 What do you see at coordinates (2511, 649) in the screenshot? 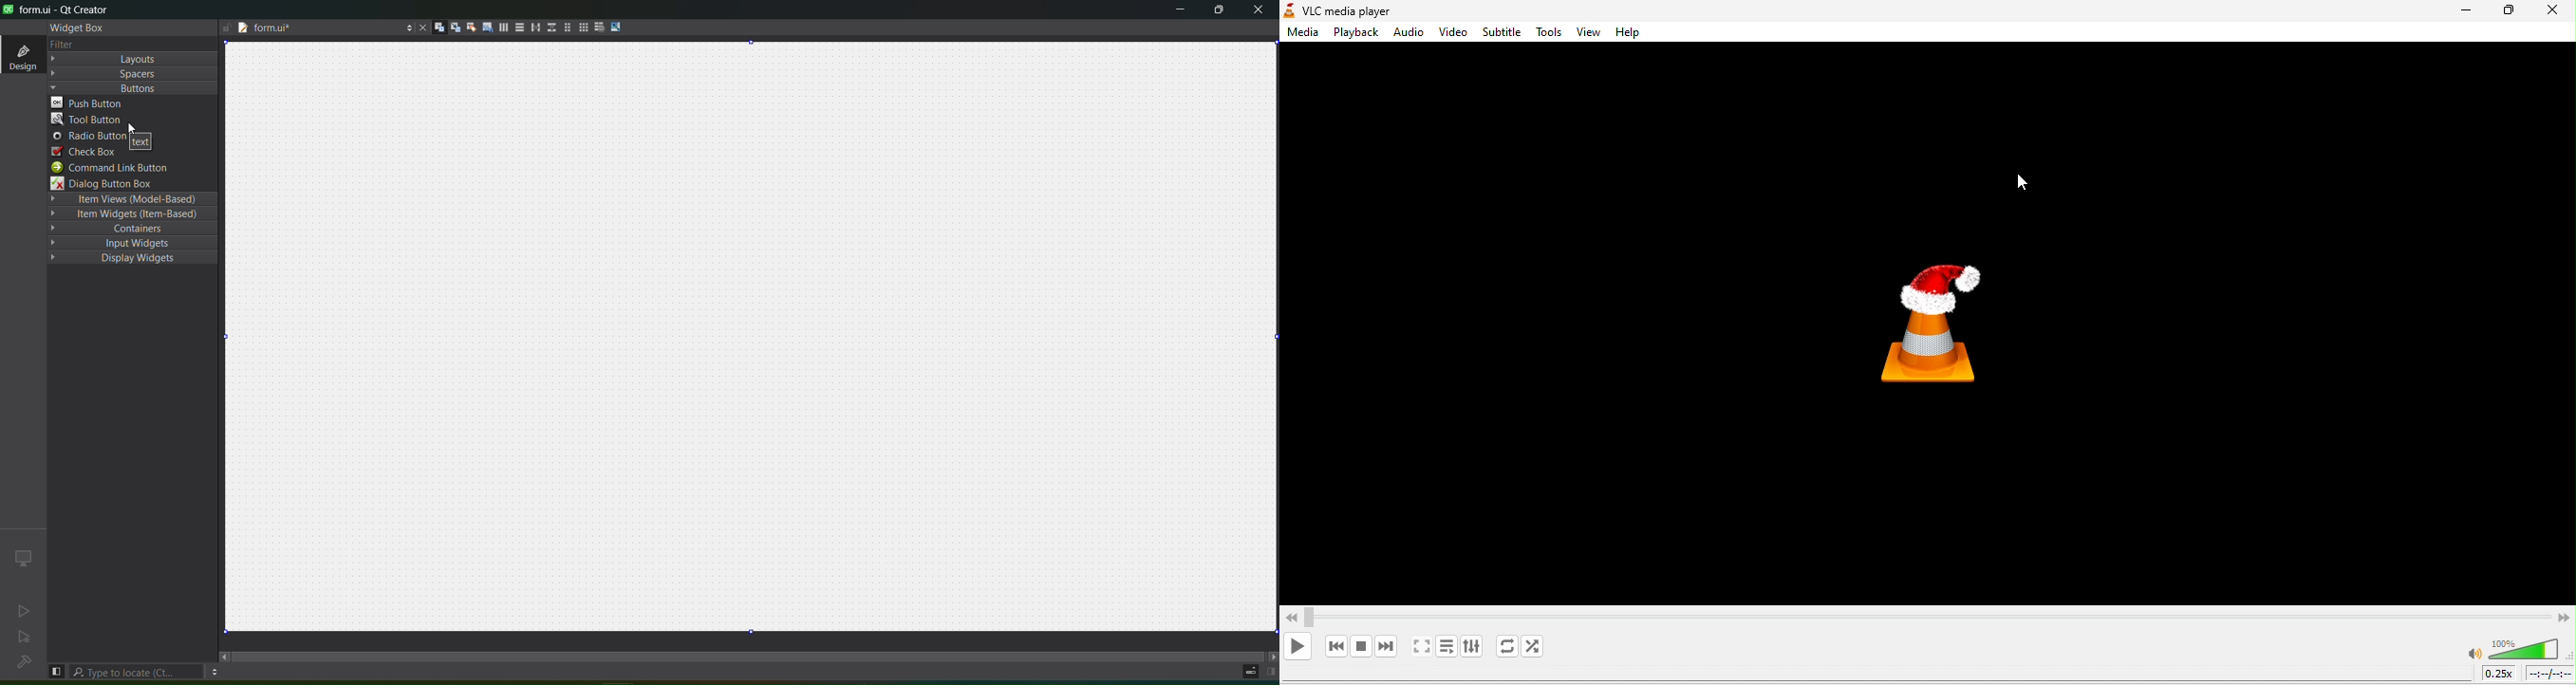
I see `volume` at bounding box center [2511, 649].